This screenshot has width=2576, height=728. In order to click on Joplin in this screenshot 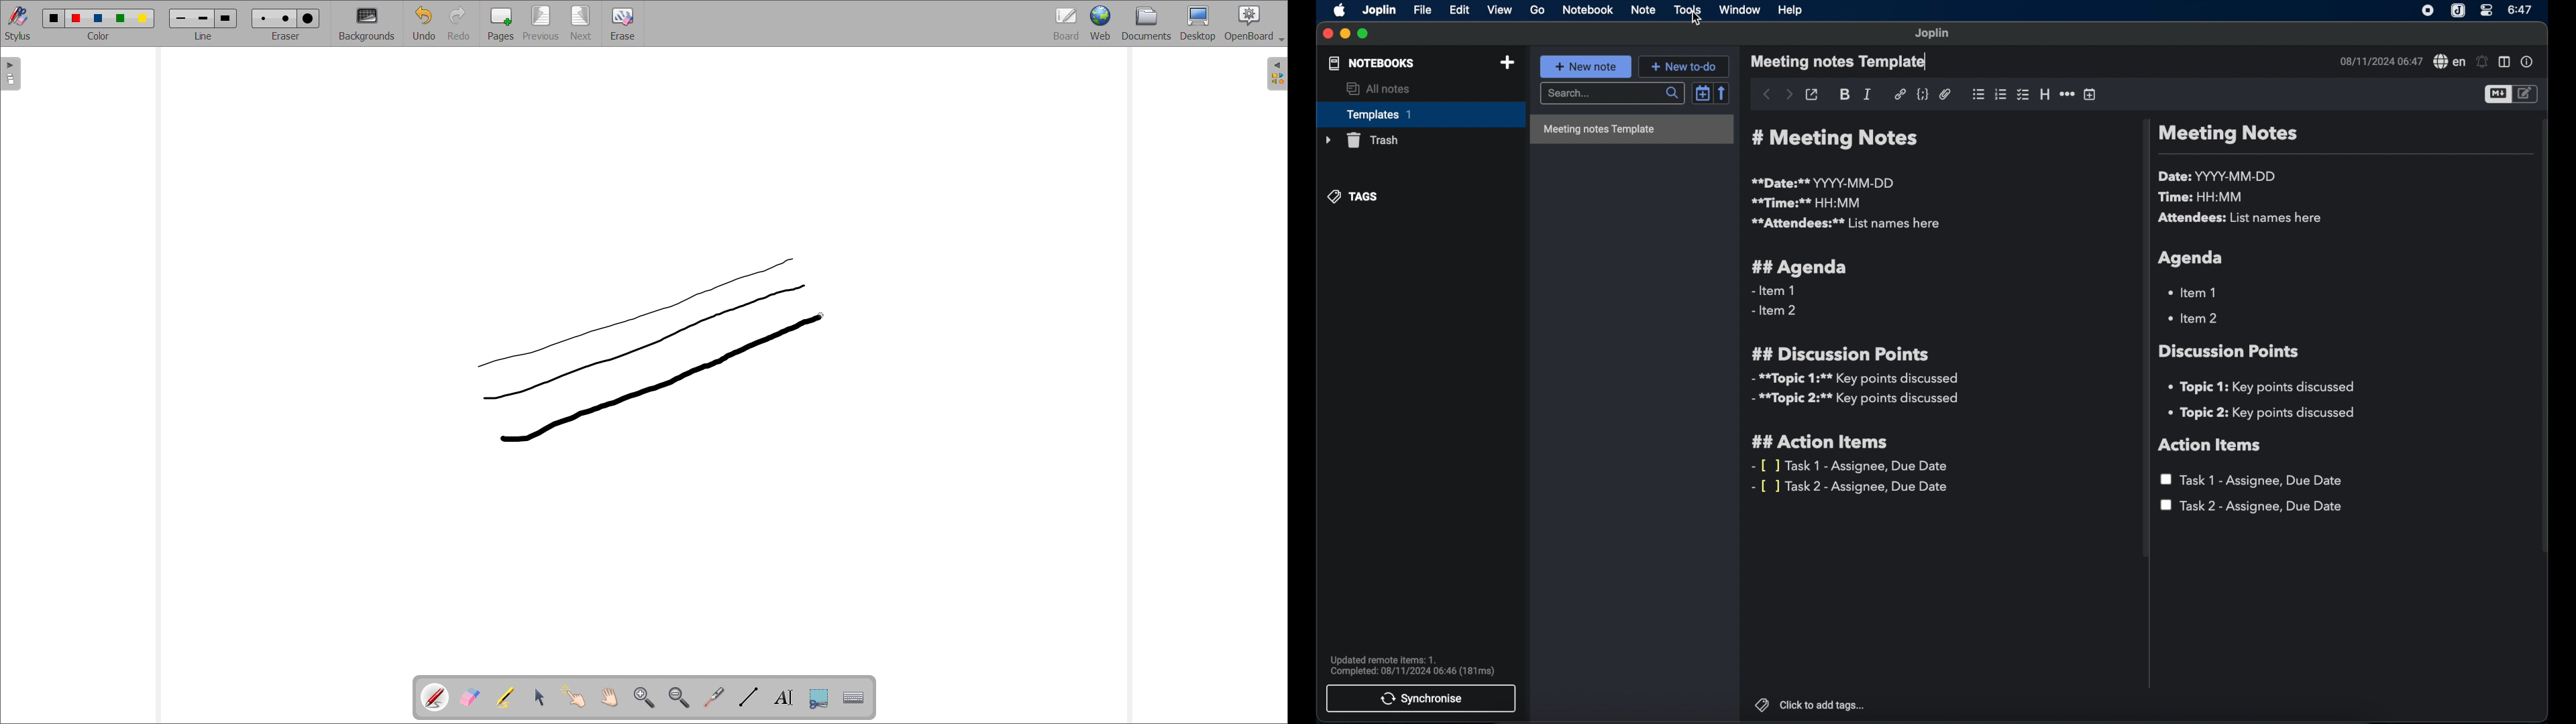, I will do `click(2457, 11)`.